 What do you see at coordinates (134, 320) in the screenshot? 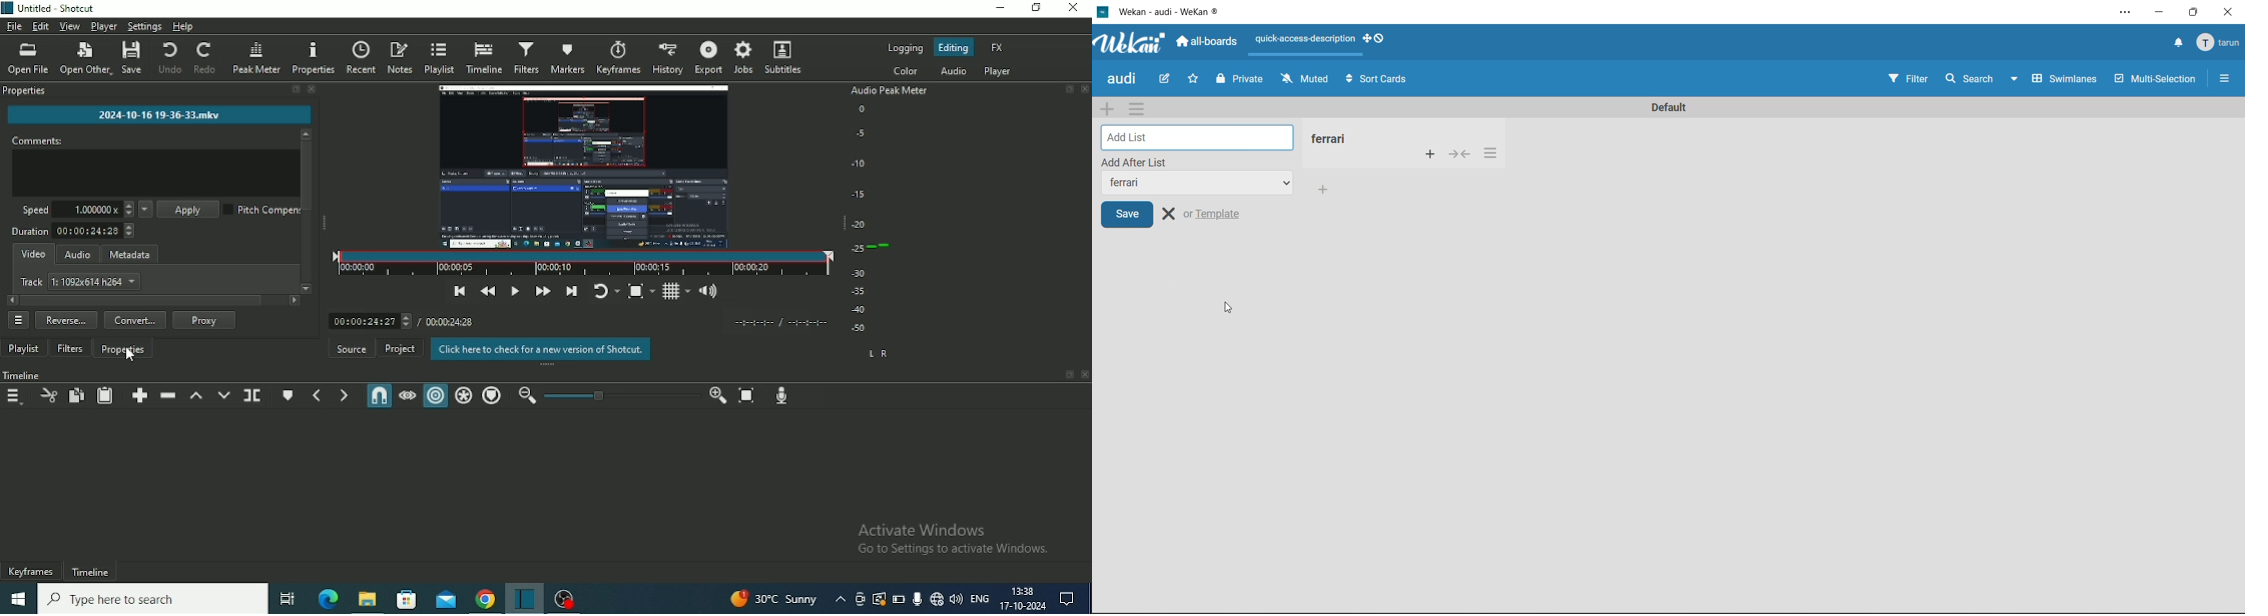
I see `Convert` at bounding box center [134, 320].